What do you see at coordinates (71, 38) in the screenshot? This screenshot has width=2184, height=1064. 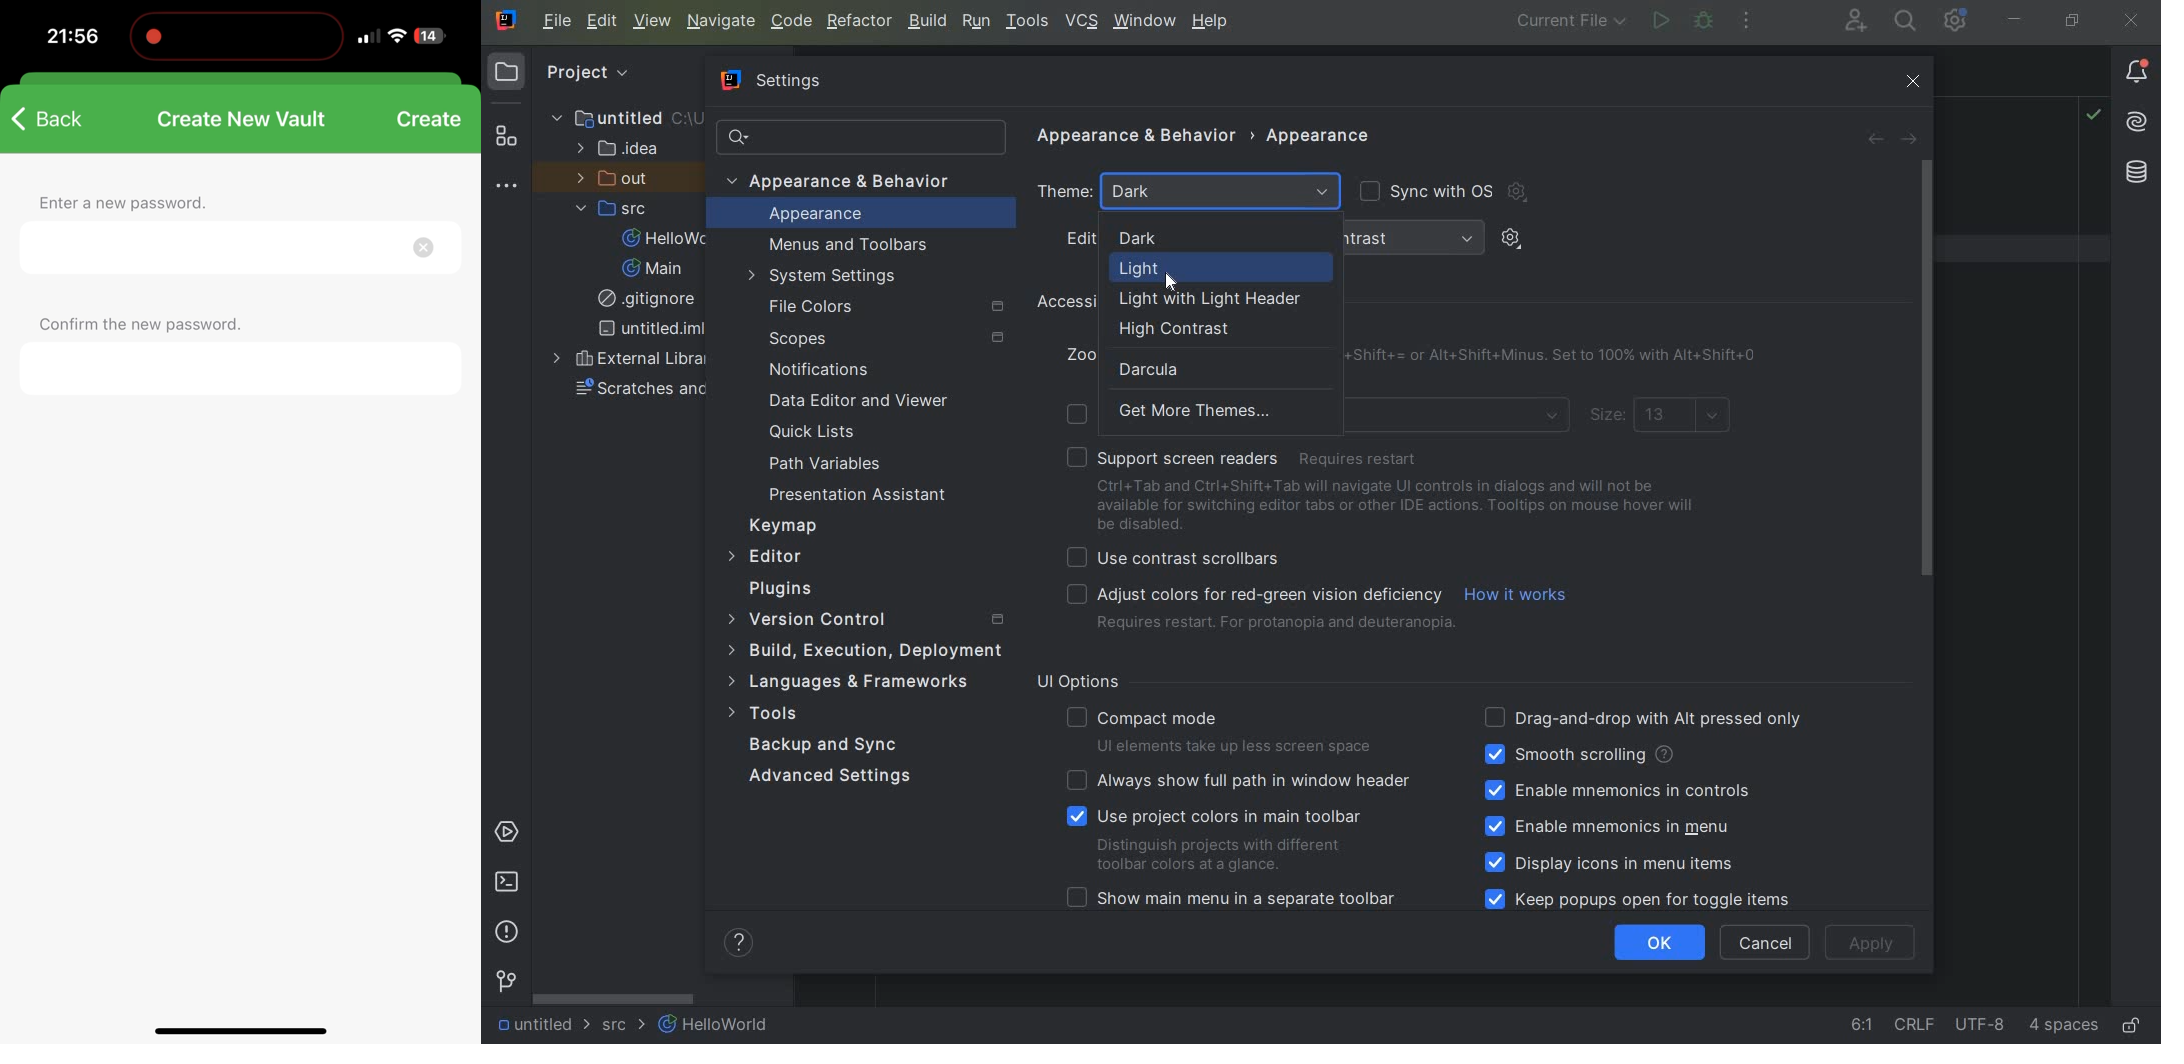 I see `21:56` at bounding box center [71, 38].